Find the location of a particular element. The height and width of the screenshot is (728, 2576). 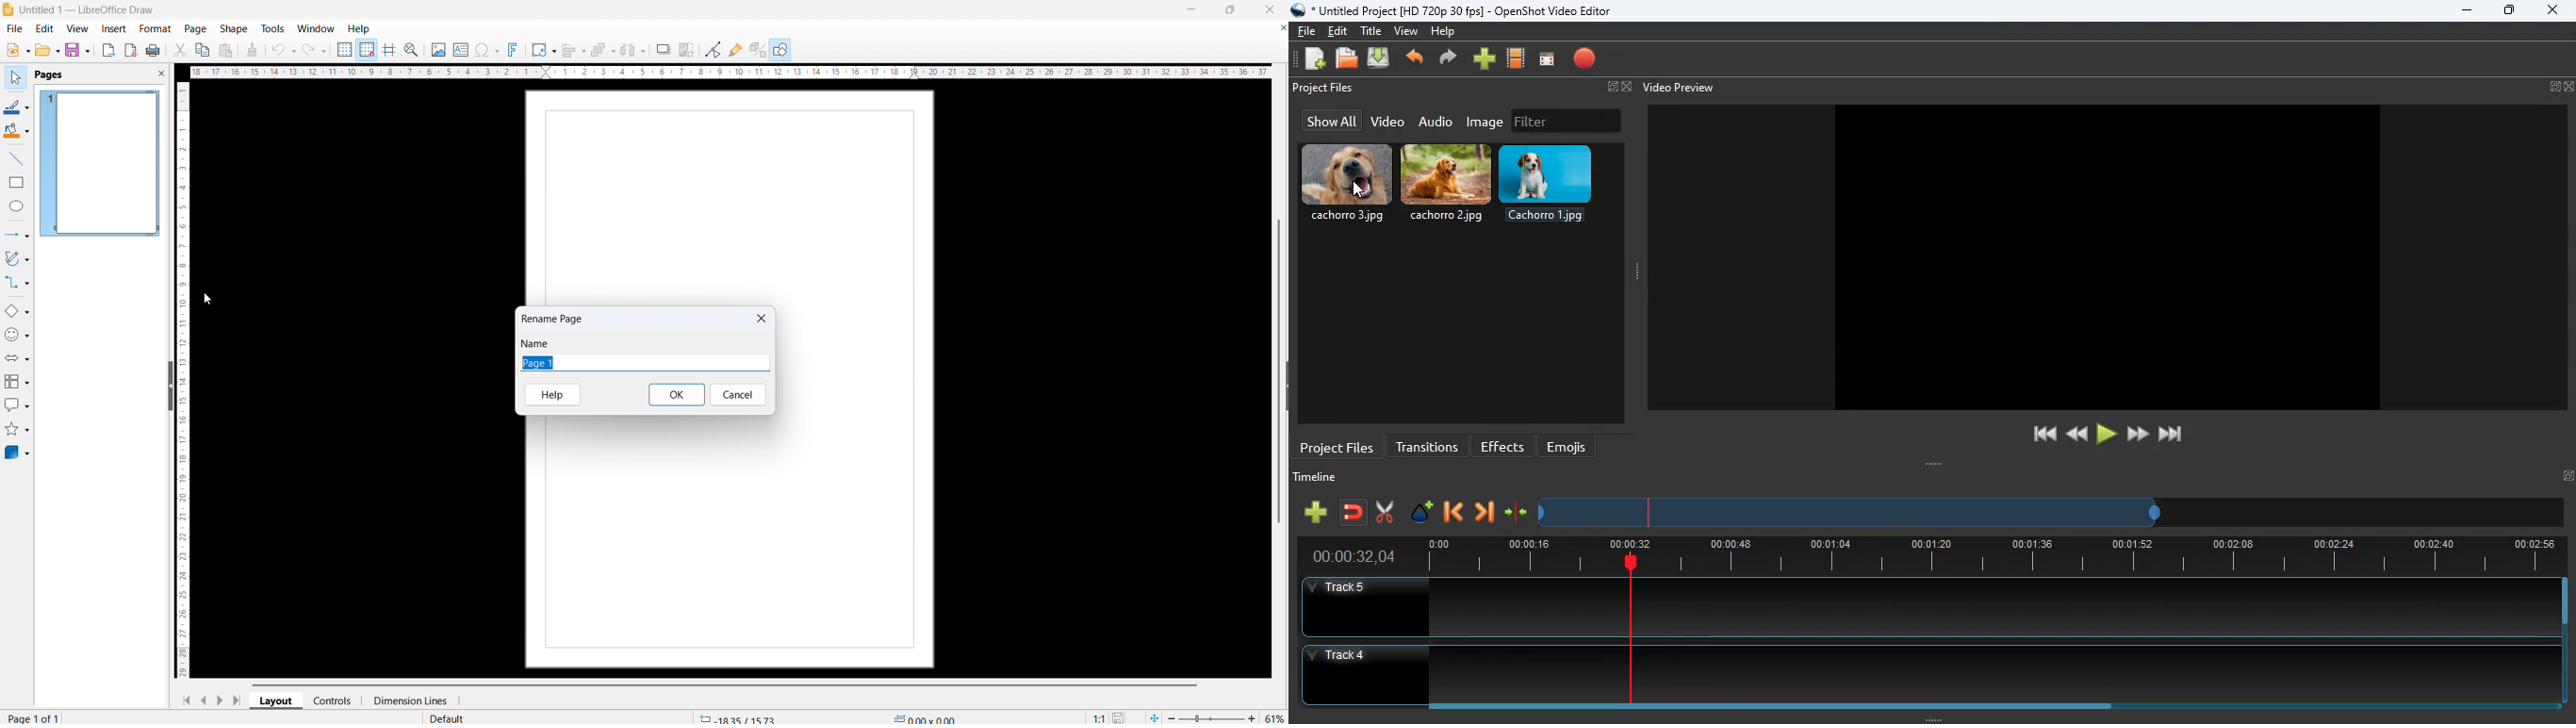

ellipse is located at coordinates (17, 206).